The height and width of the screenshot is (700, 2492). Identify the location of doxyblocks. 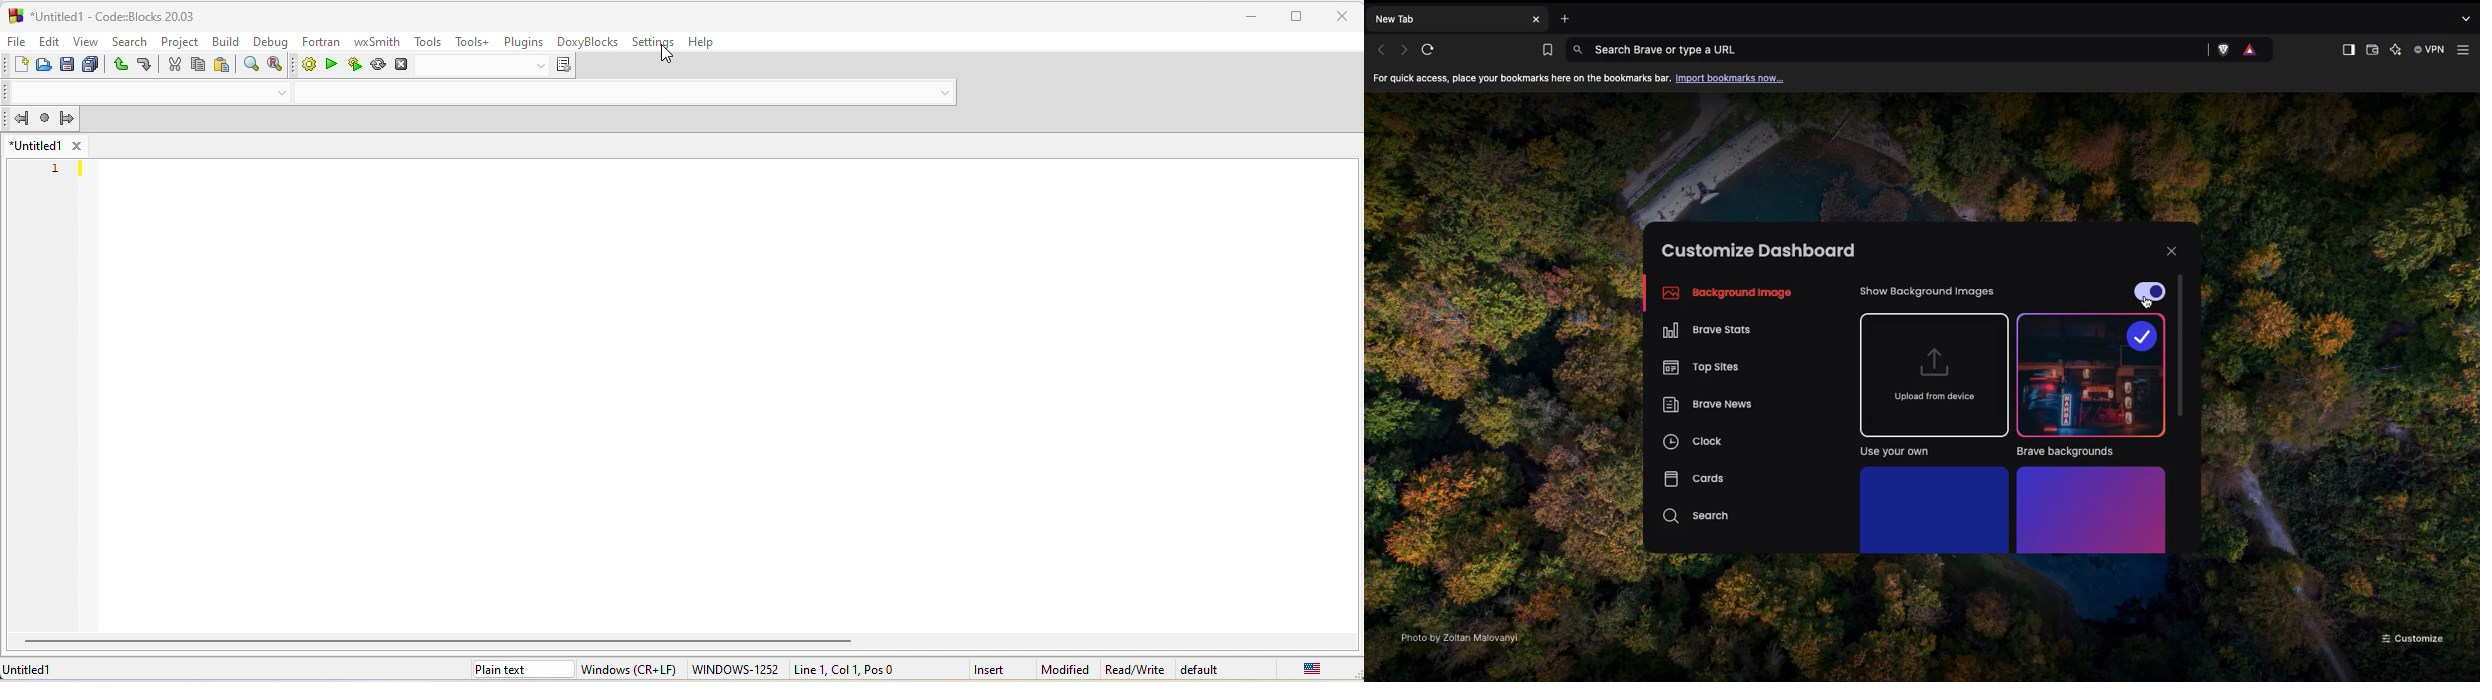
(586, 40).